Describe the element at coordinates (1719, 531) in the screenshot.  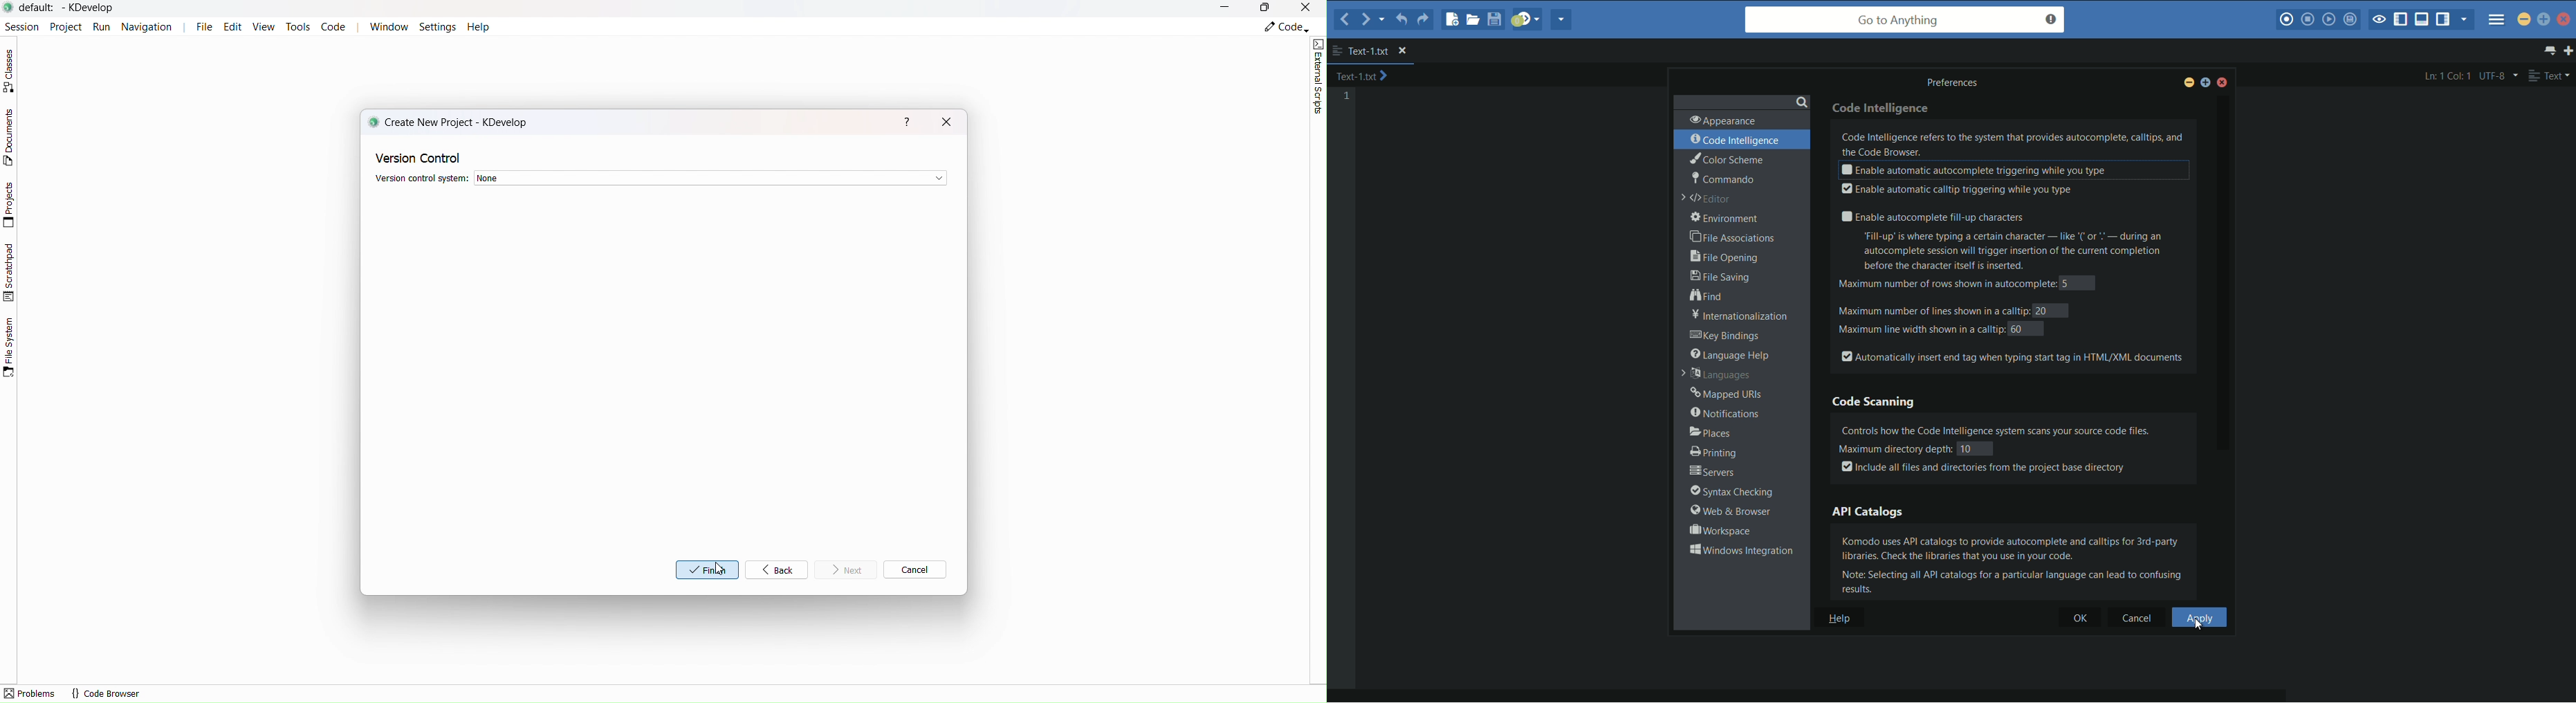
I see `workspace` at that location.